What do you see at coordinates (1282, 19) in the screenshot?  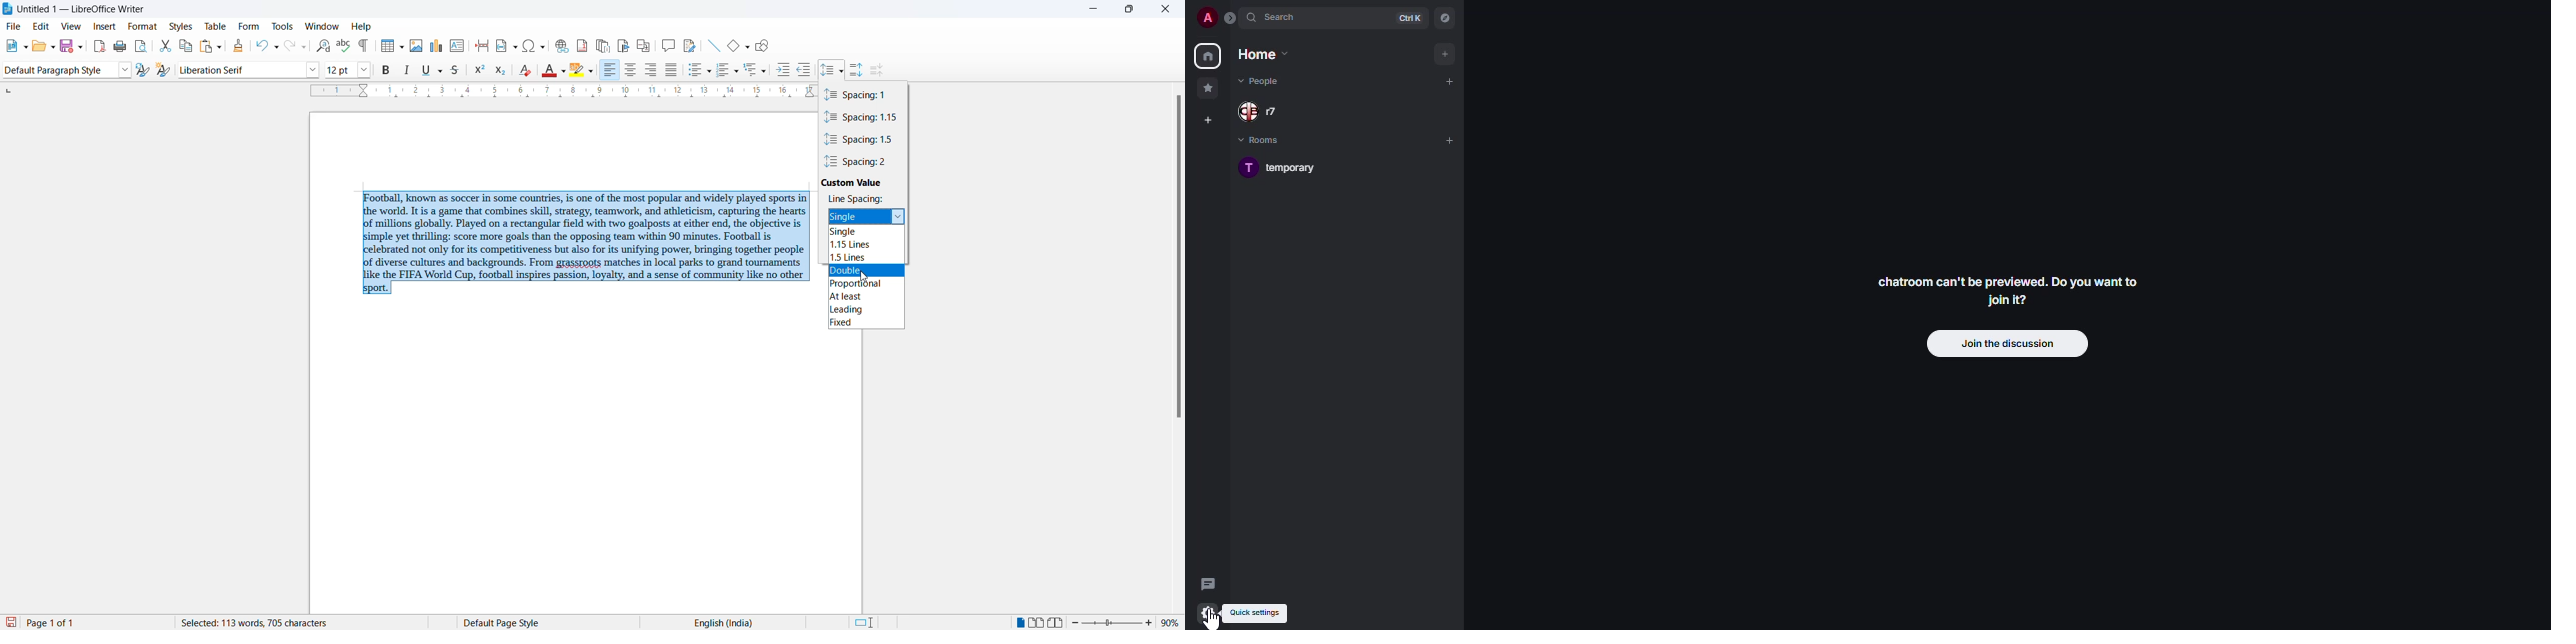 I see `search` at bounding box center [1282, 19].